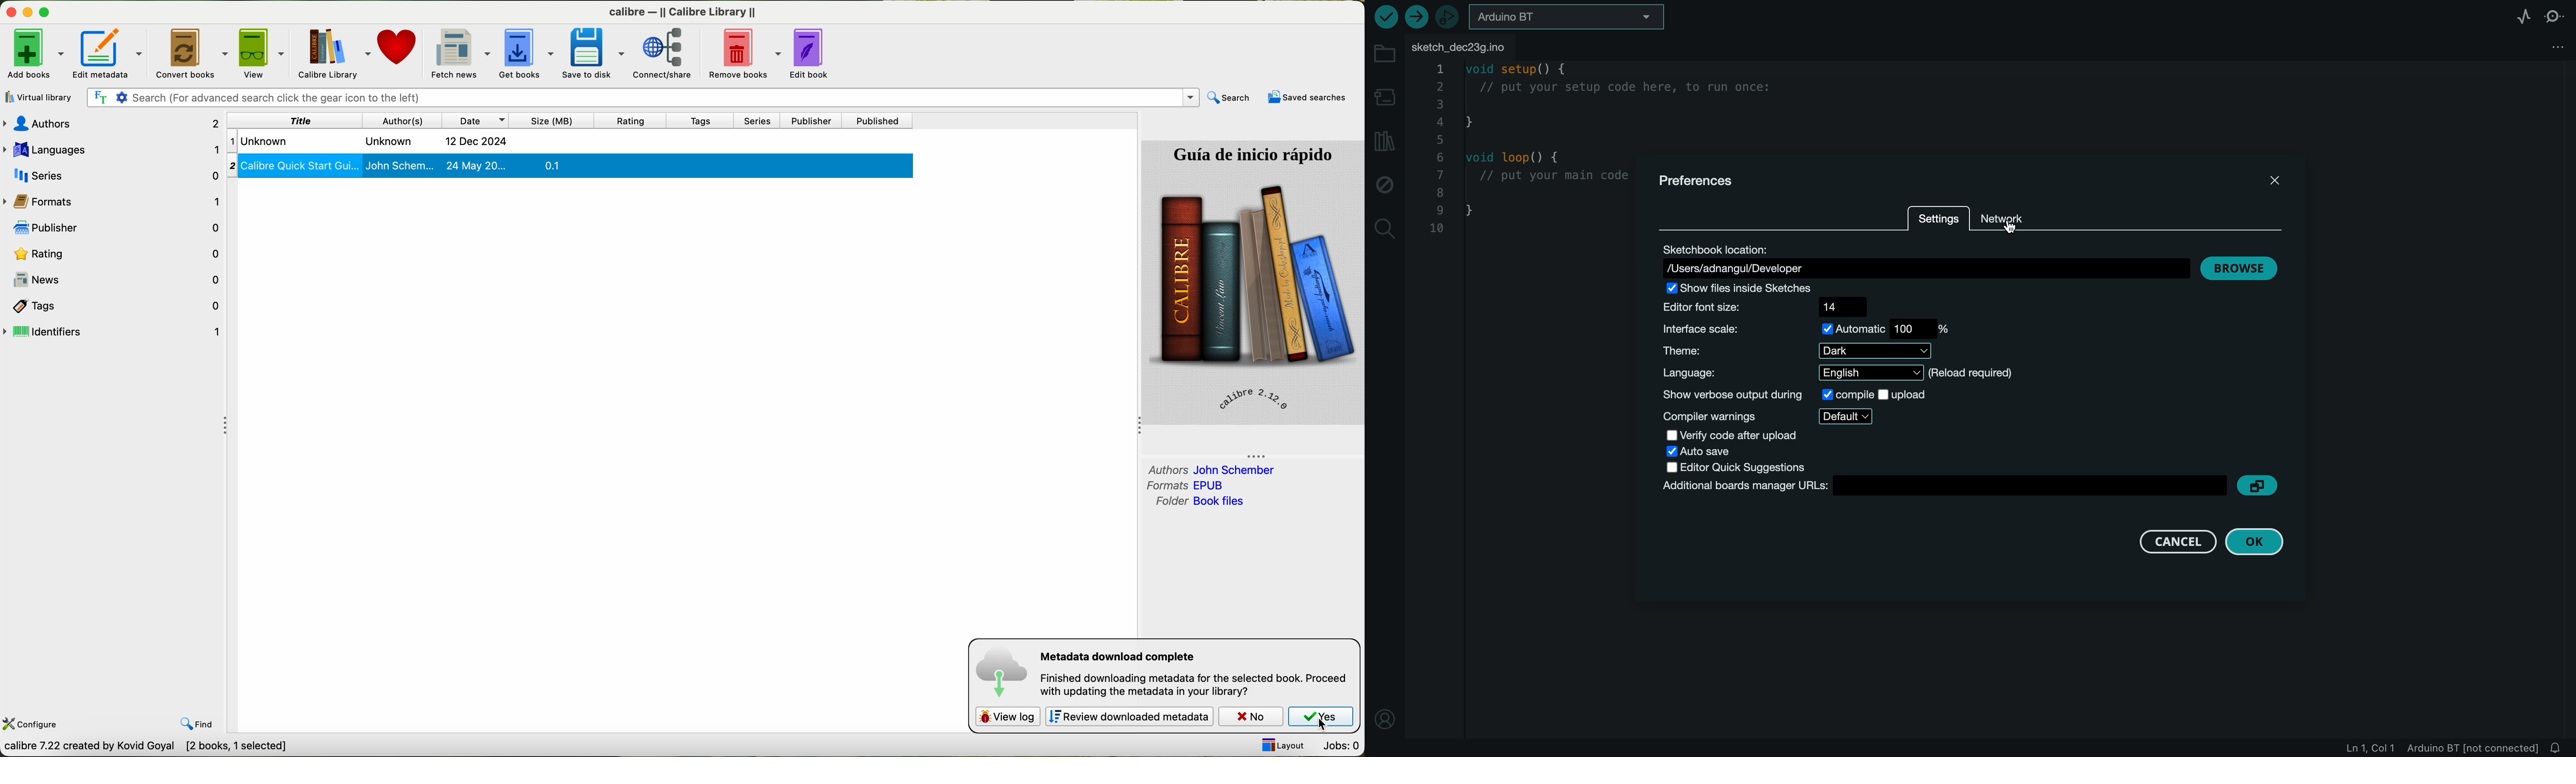 This screenshot has height=784, width=2576. Describe the element at coordinates (529, 54) in the screenshot. I see `get books` at that location.